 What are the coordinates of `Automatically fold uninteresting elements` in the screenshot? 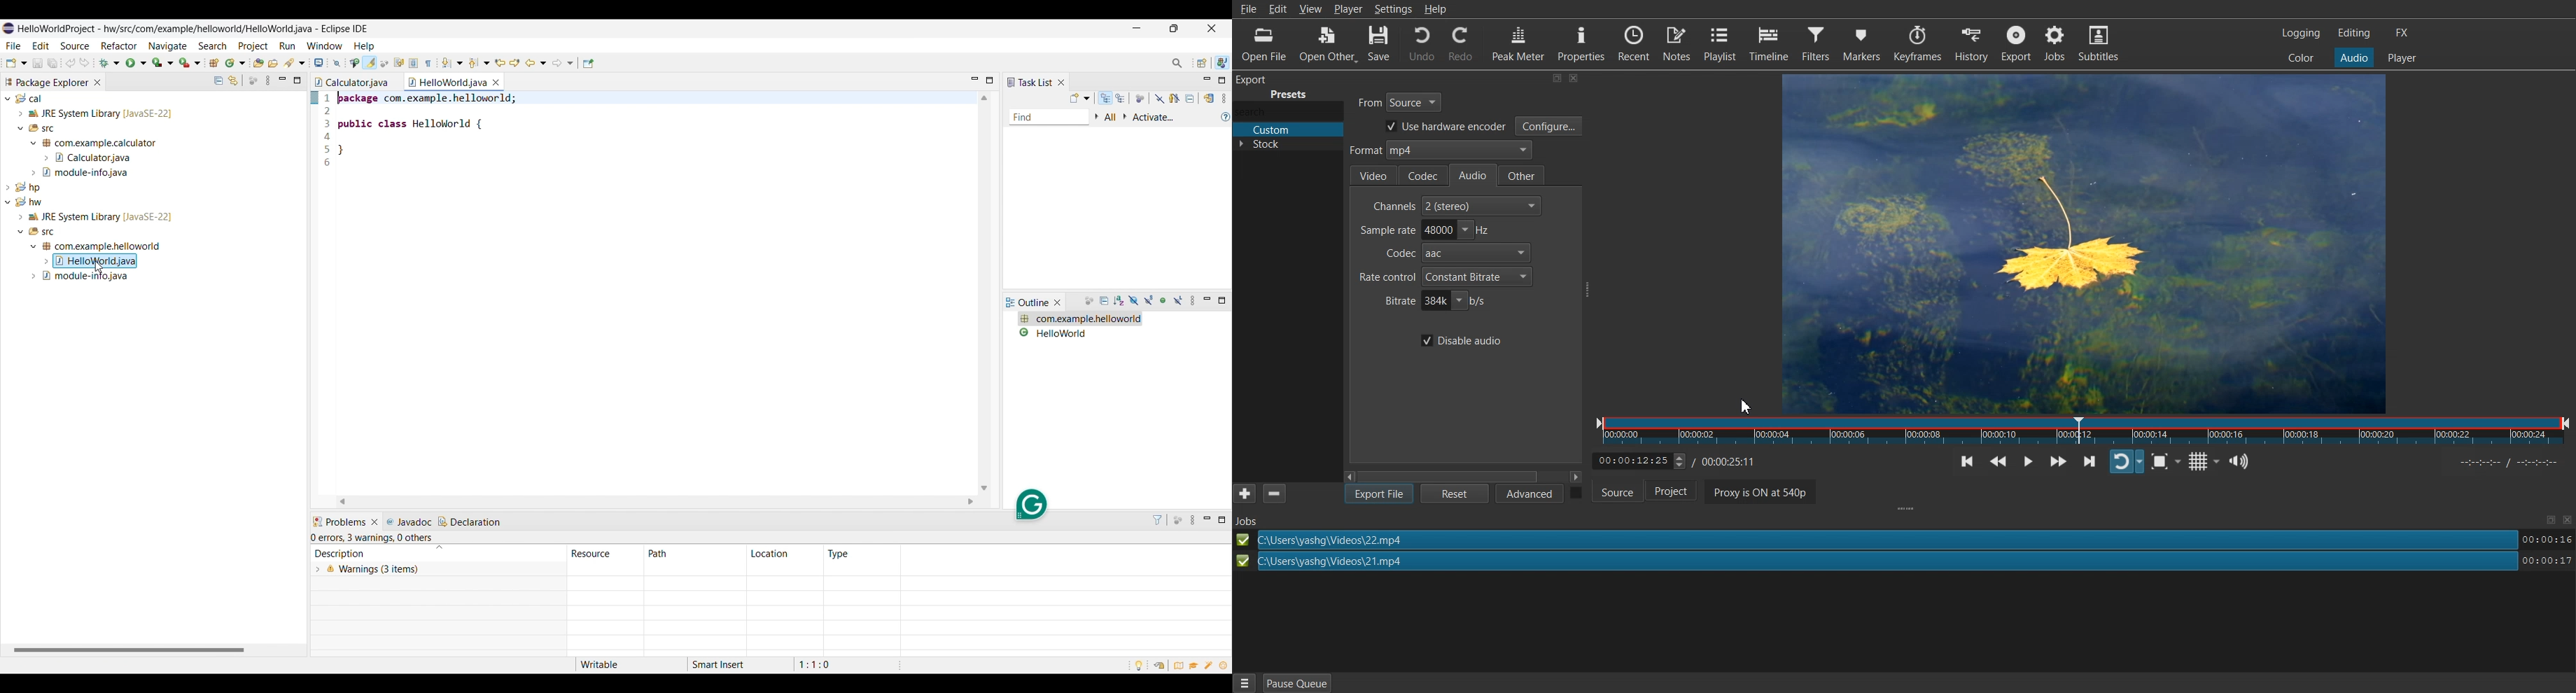 It's located at (384, 64).